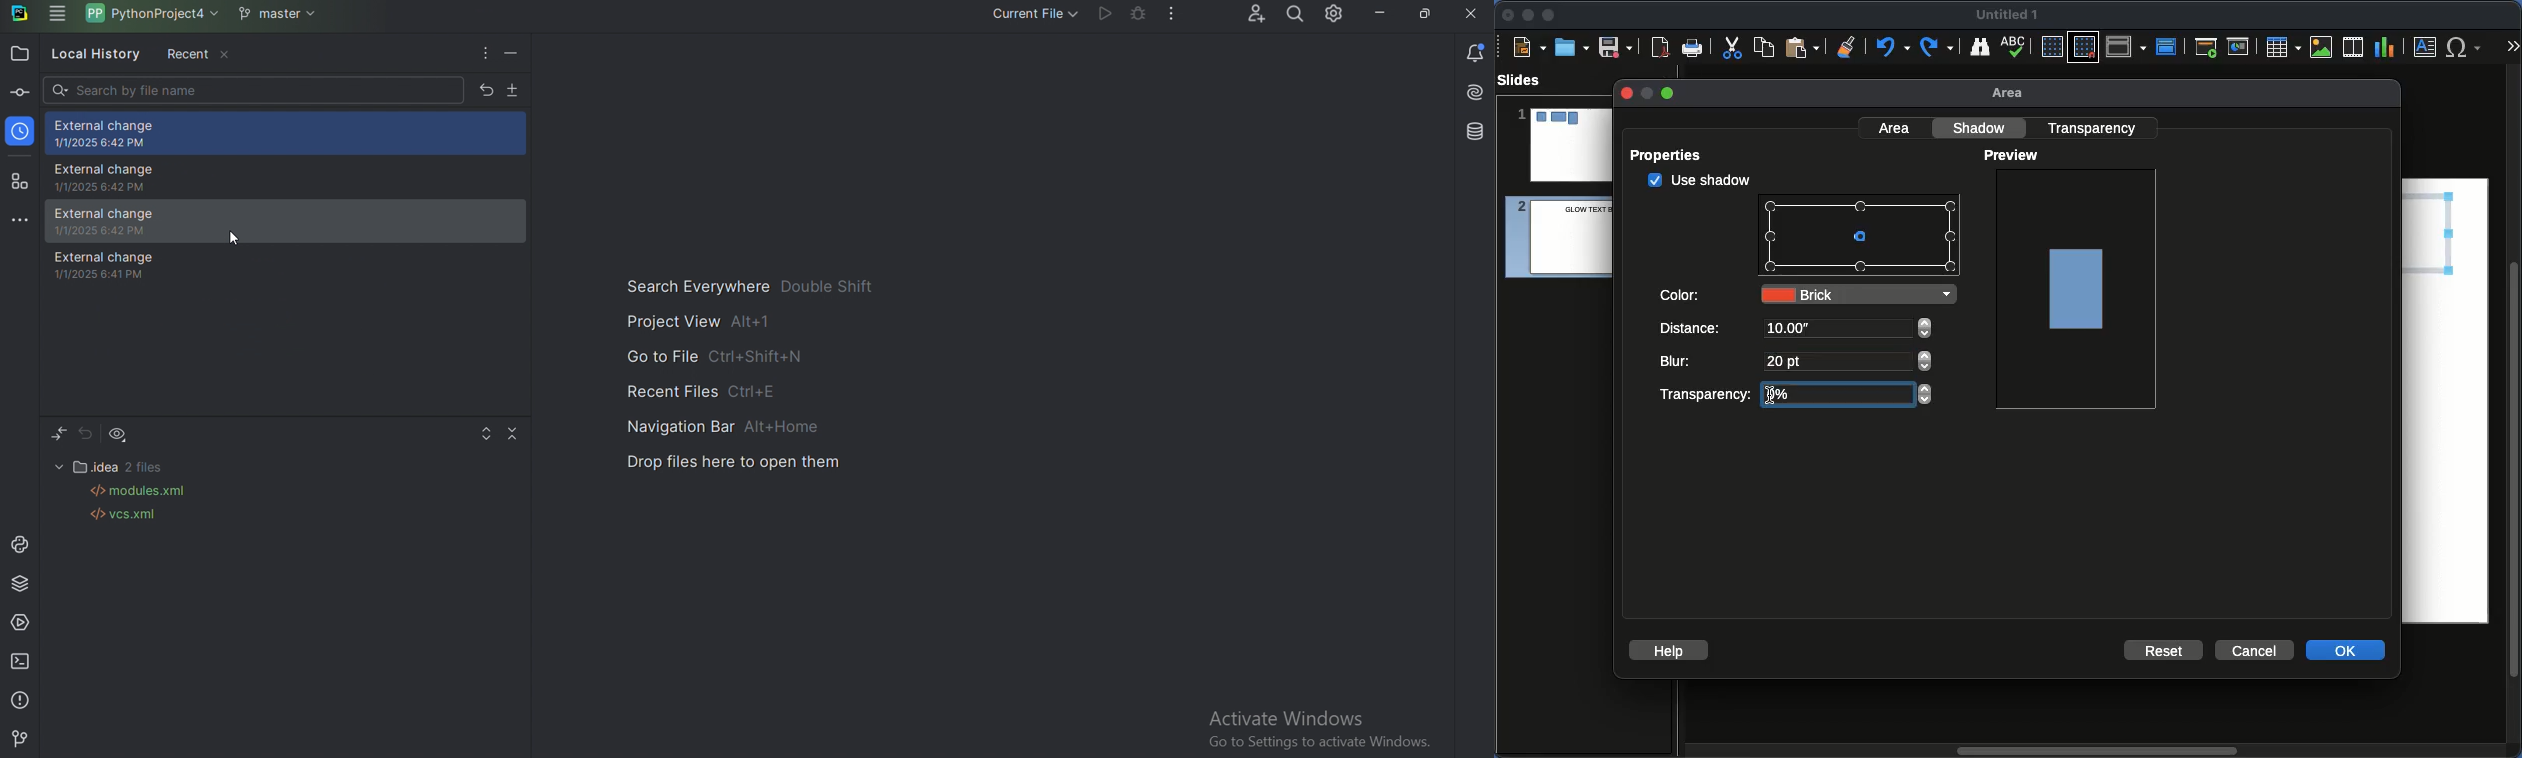  I want to click on Snap to grid, so click(2086, 46).